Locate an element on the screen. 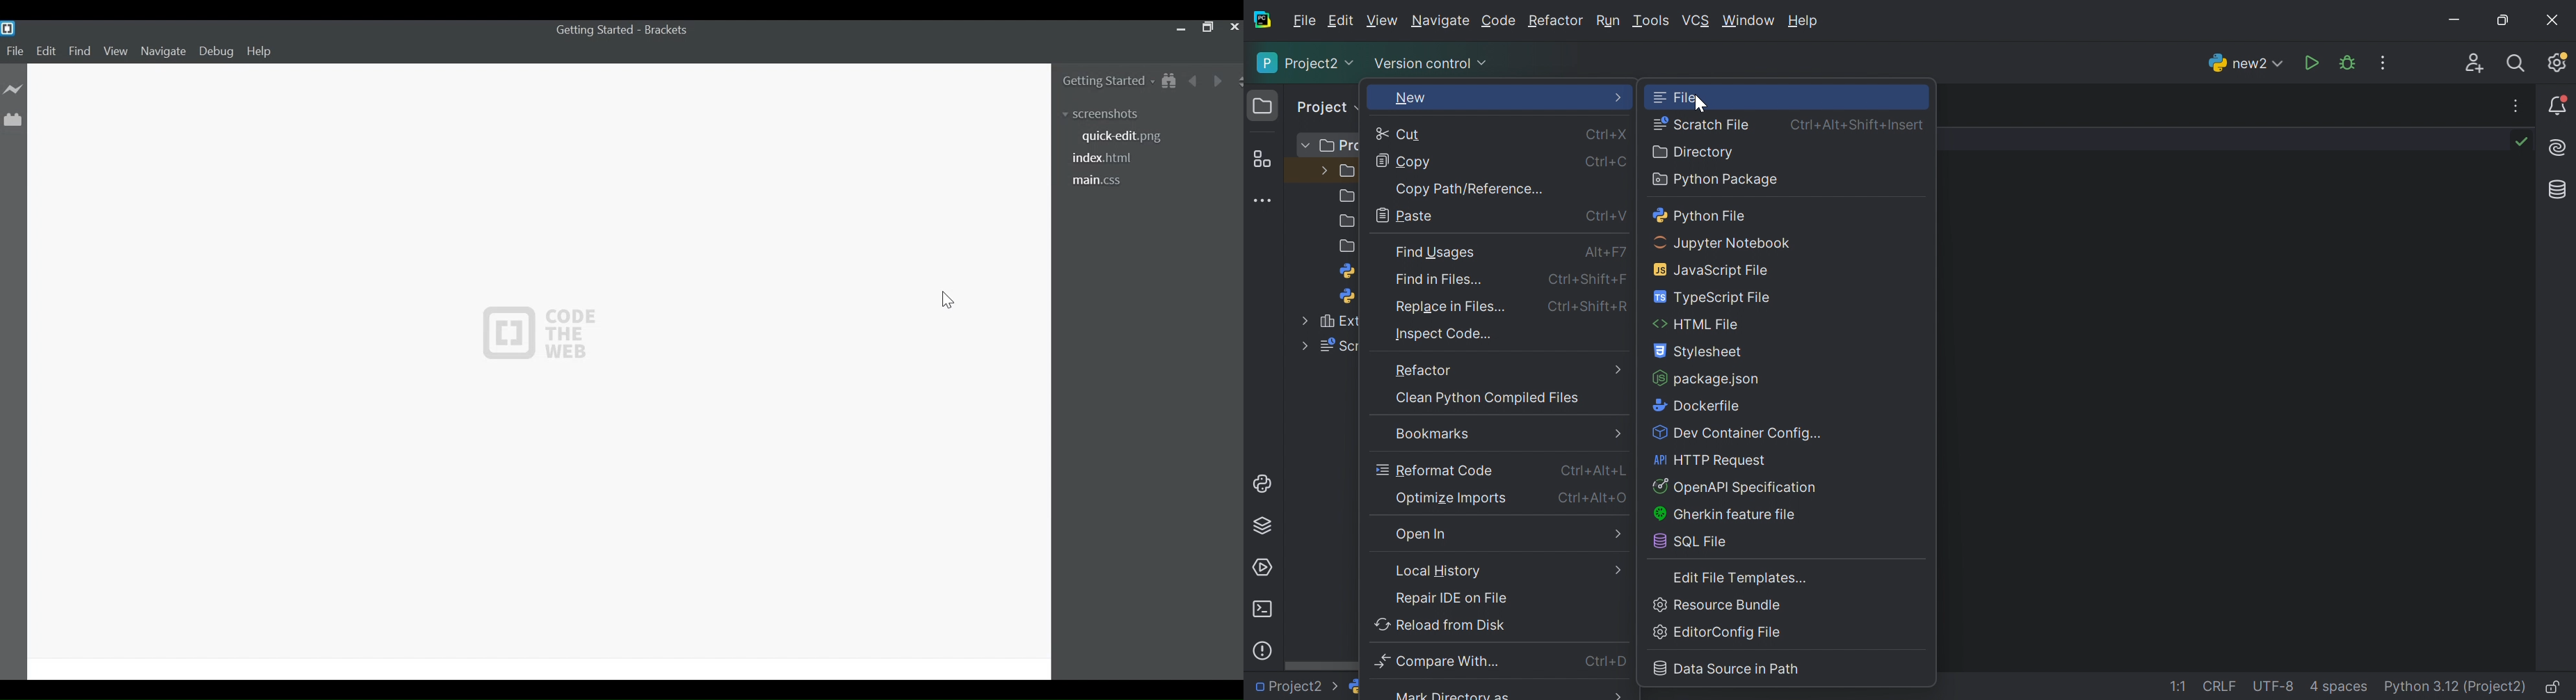 This screenshot has width=2576, height=700. Mark directory as is located at coordinates (1452, 694).